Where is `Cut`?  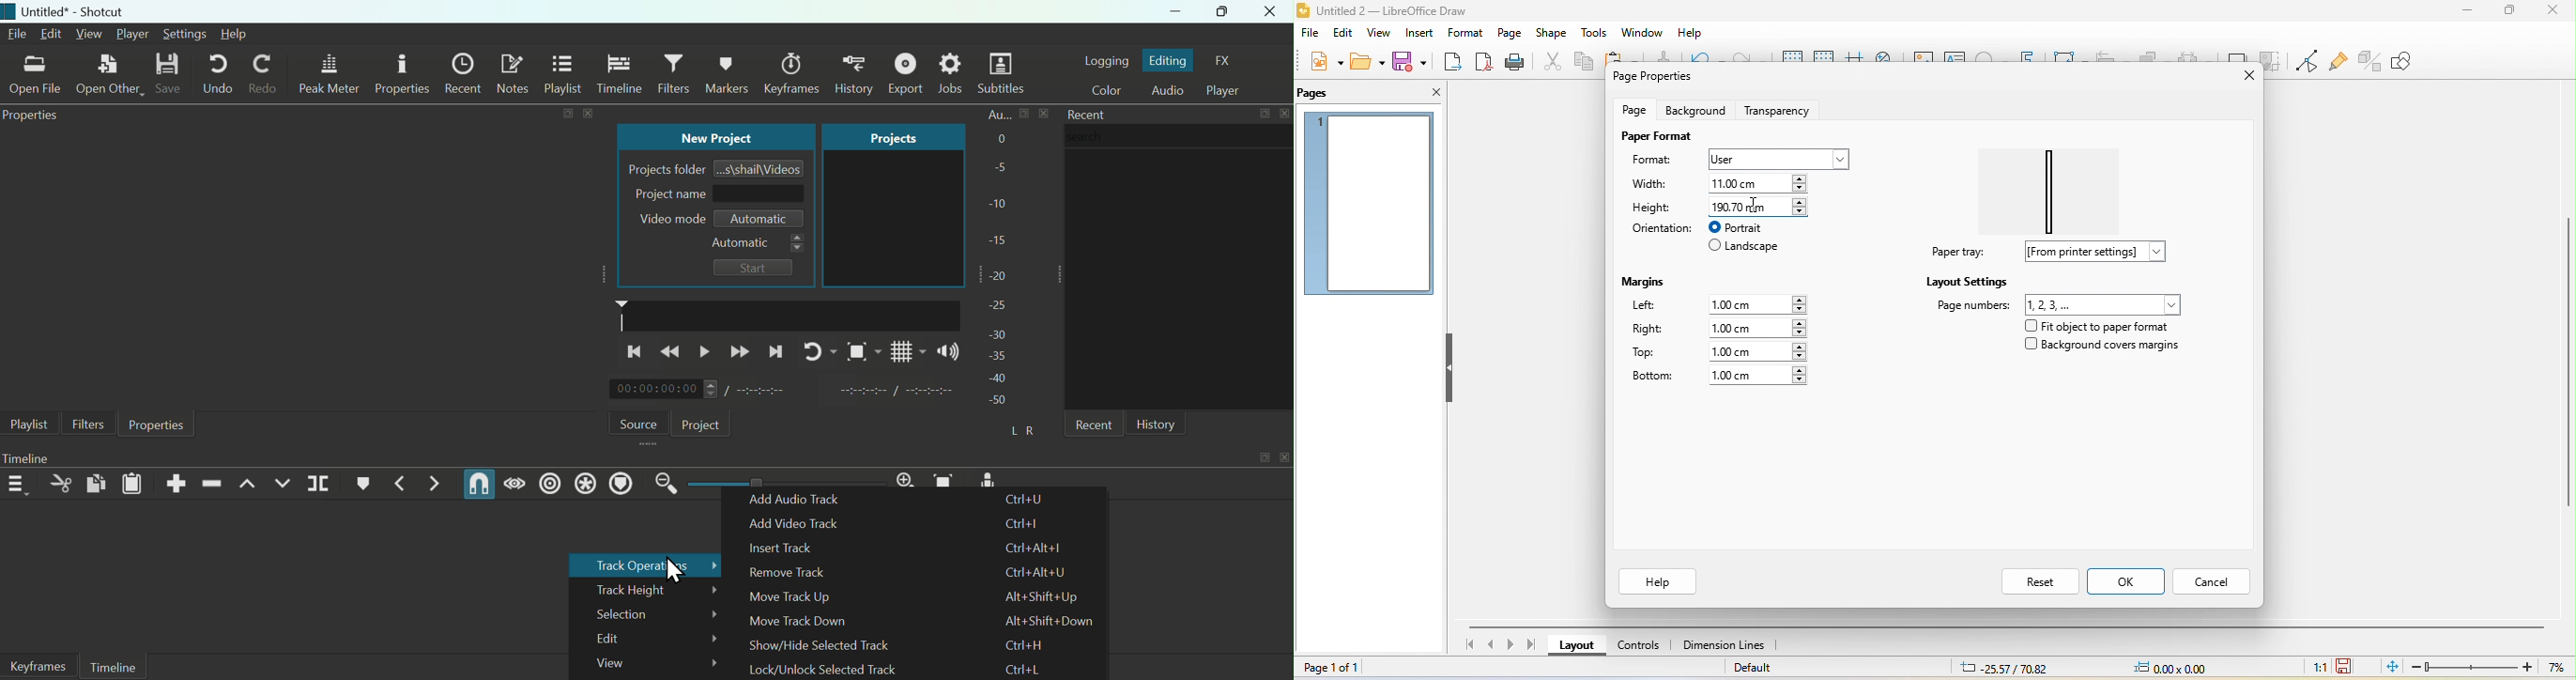 Cut is located at coordinates (57, 486).